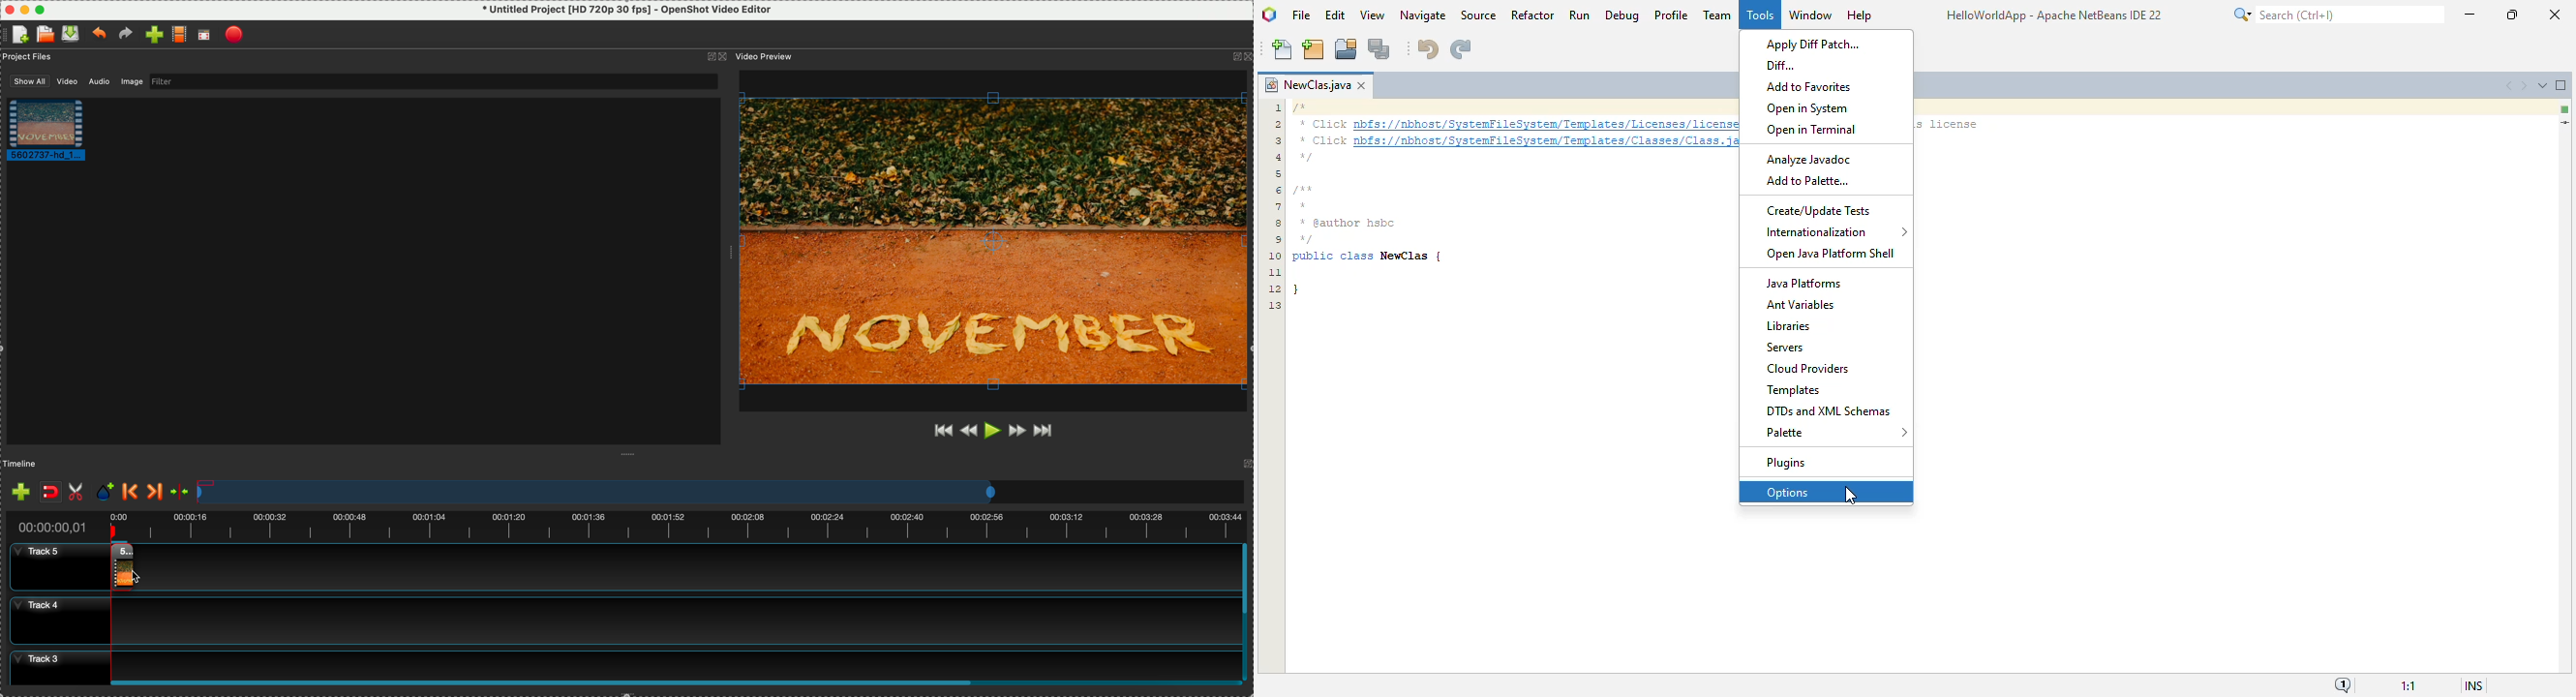 This screenshot has width=2576, height=700. I want to click on timeline, so click(23, 462).